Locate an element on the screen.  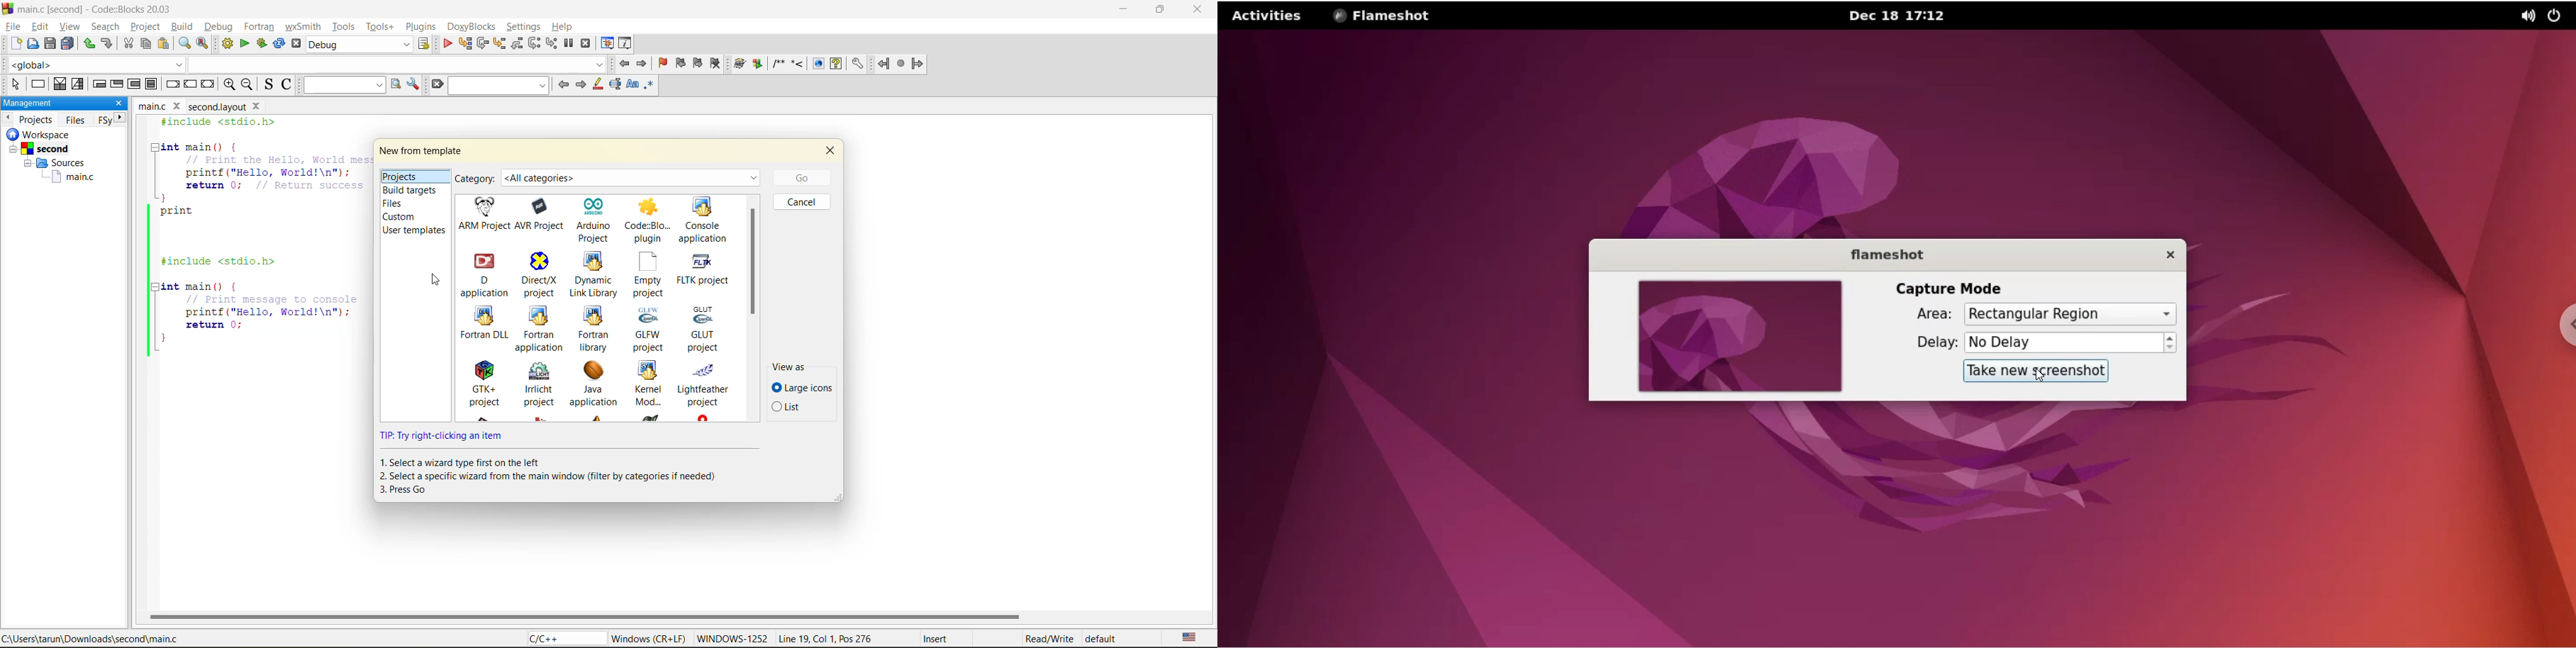
console application is located at coordinates (704, 219).